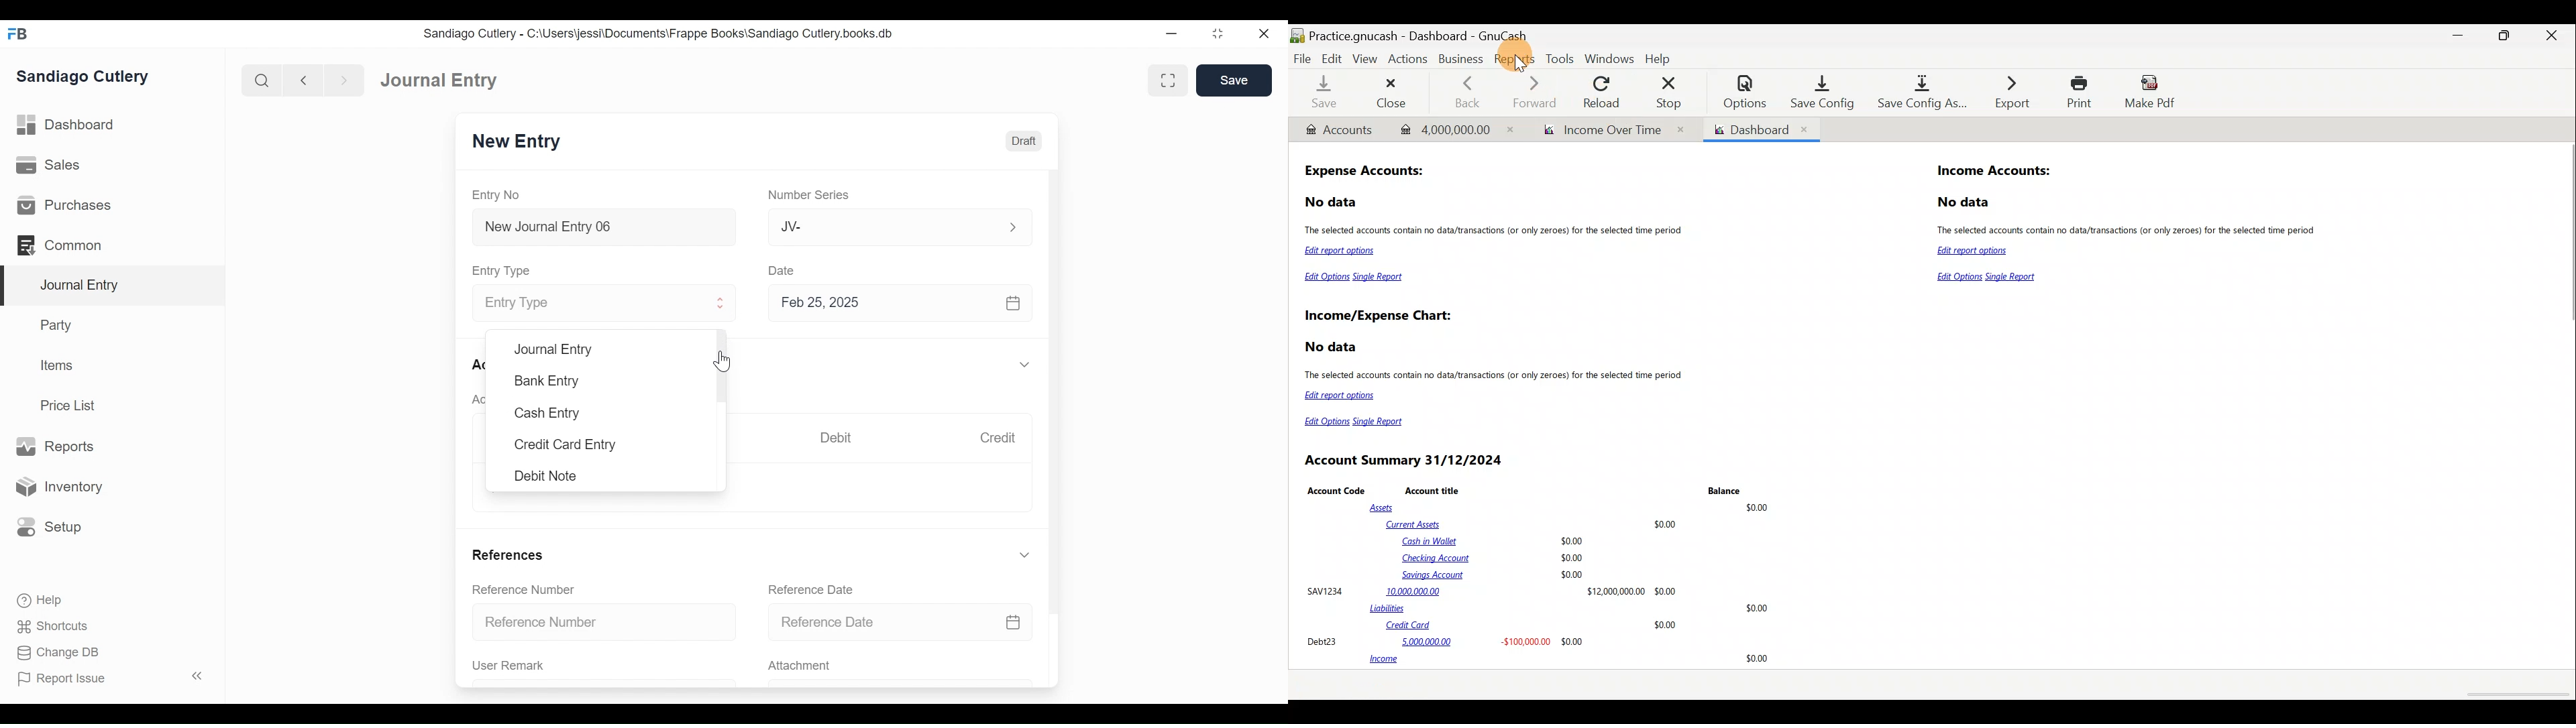  What do you see at coordinates (605, 621) in the screenshot?
I see `Reference Number` at bounding box center [605, 621].